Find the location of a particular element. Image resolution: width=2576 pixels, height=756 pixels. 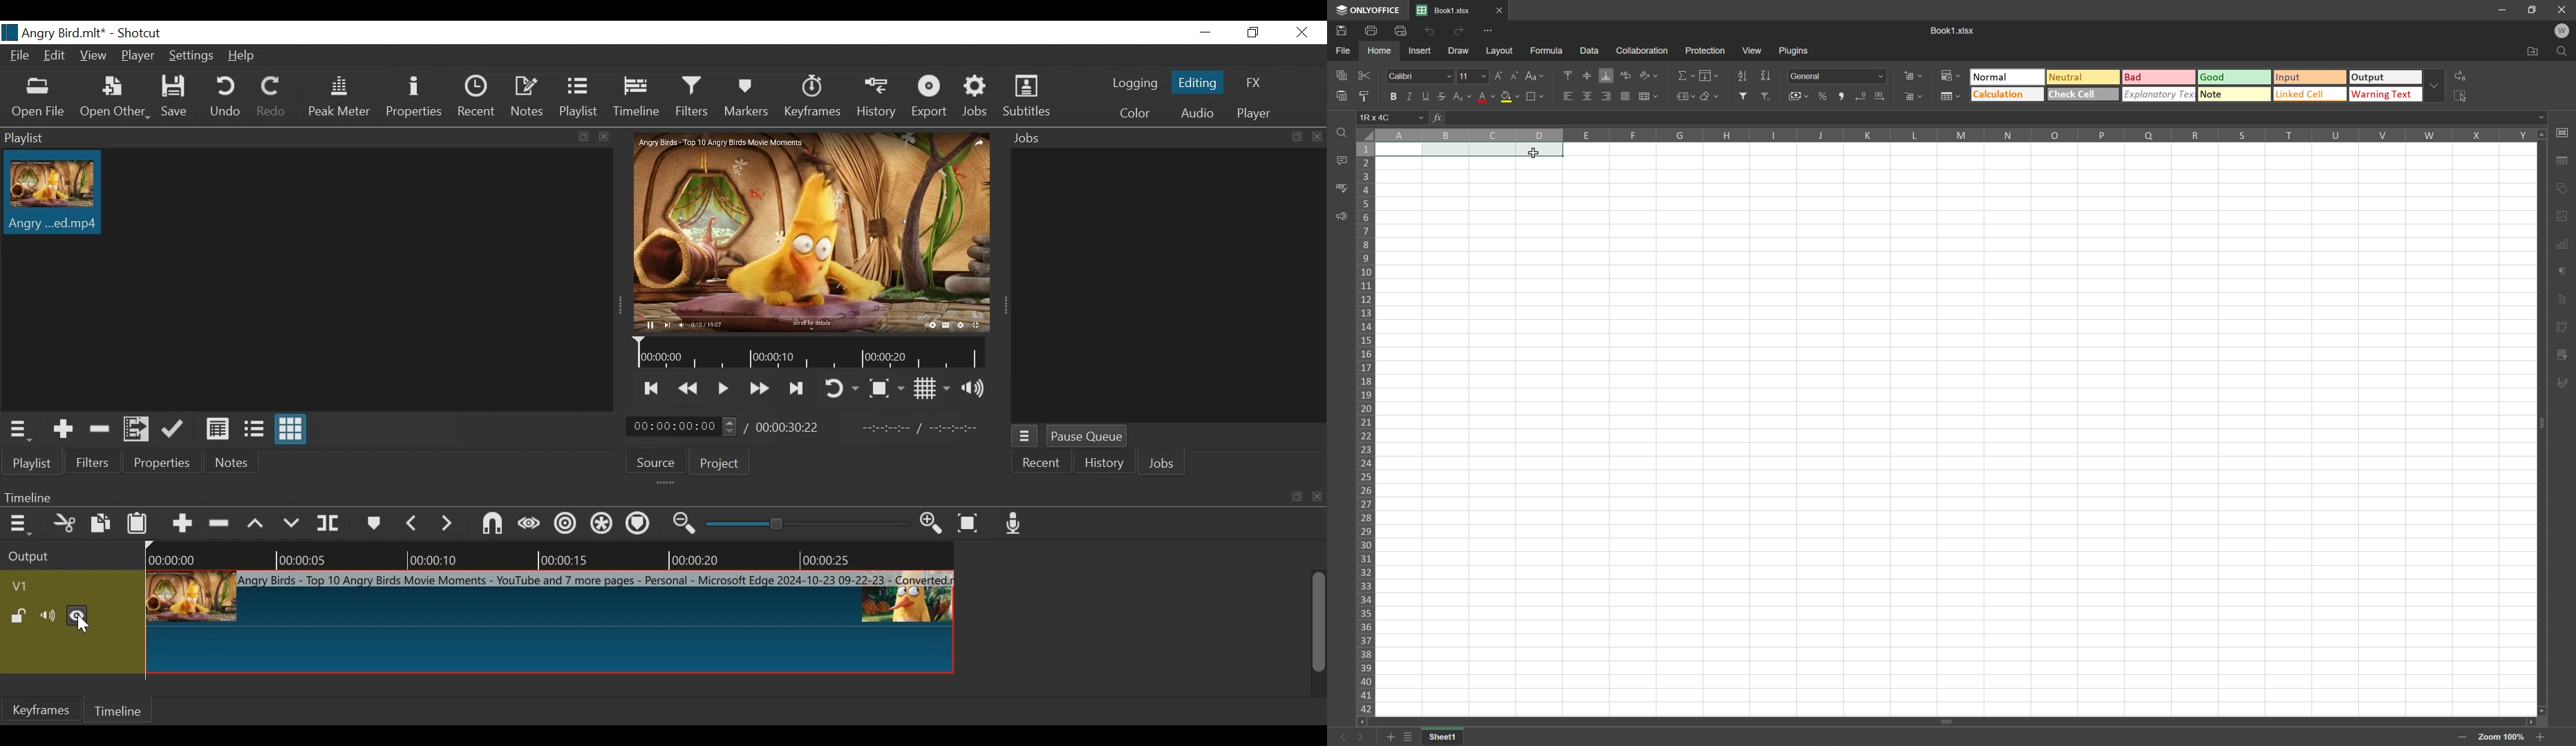

Open Other is located at coordinates (113, 99).